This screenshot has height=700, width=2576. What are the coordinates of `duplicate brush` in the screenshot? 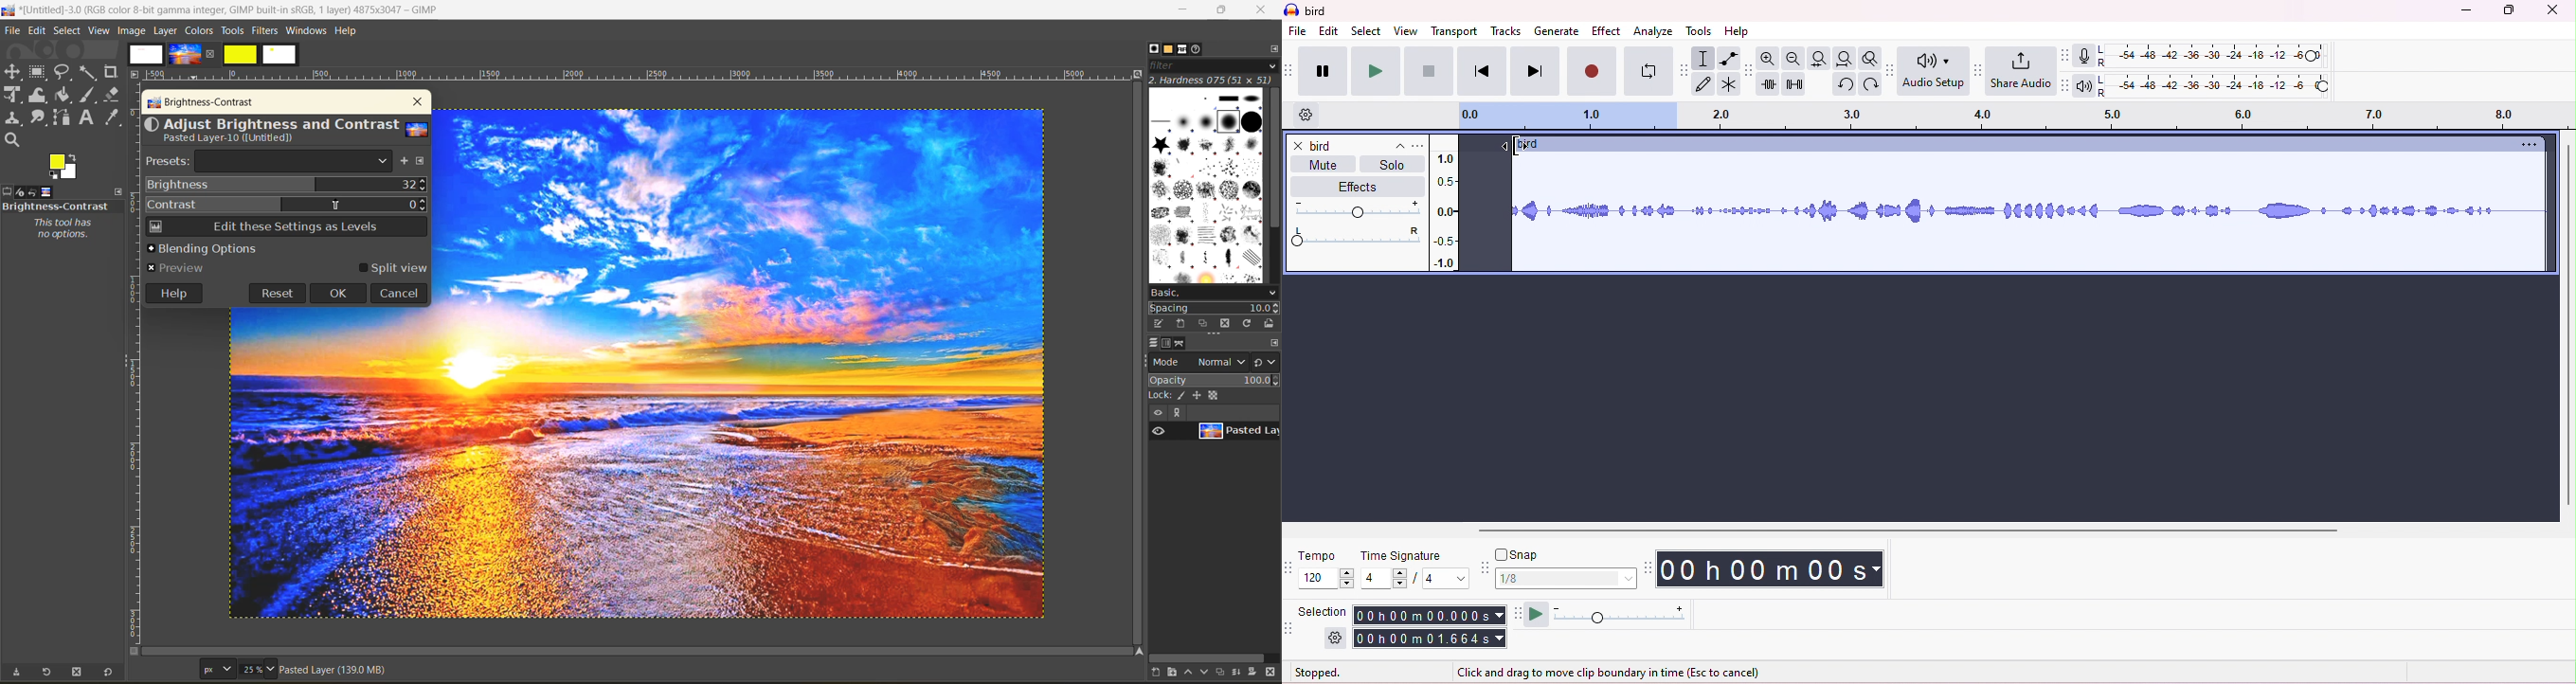 It's located at (1205, 324).